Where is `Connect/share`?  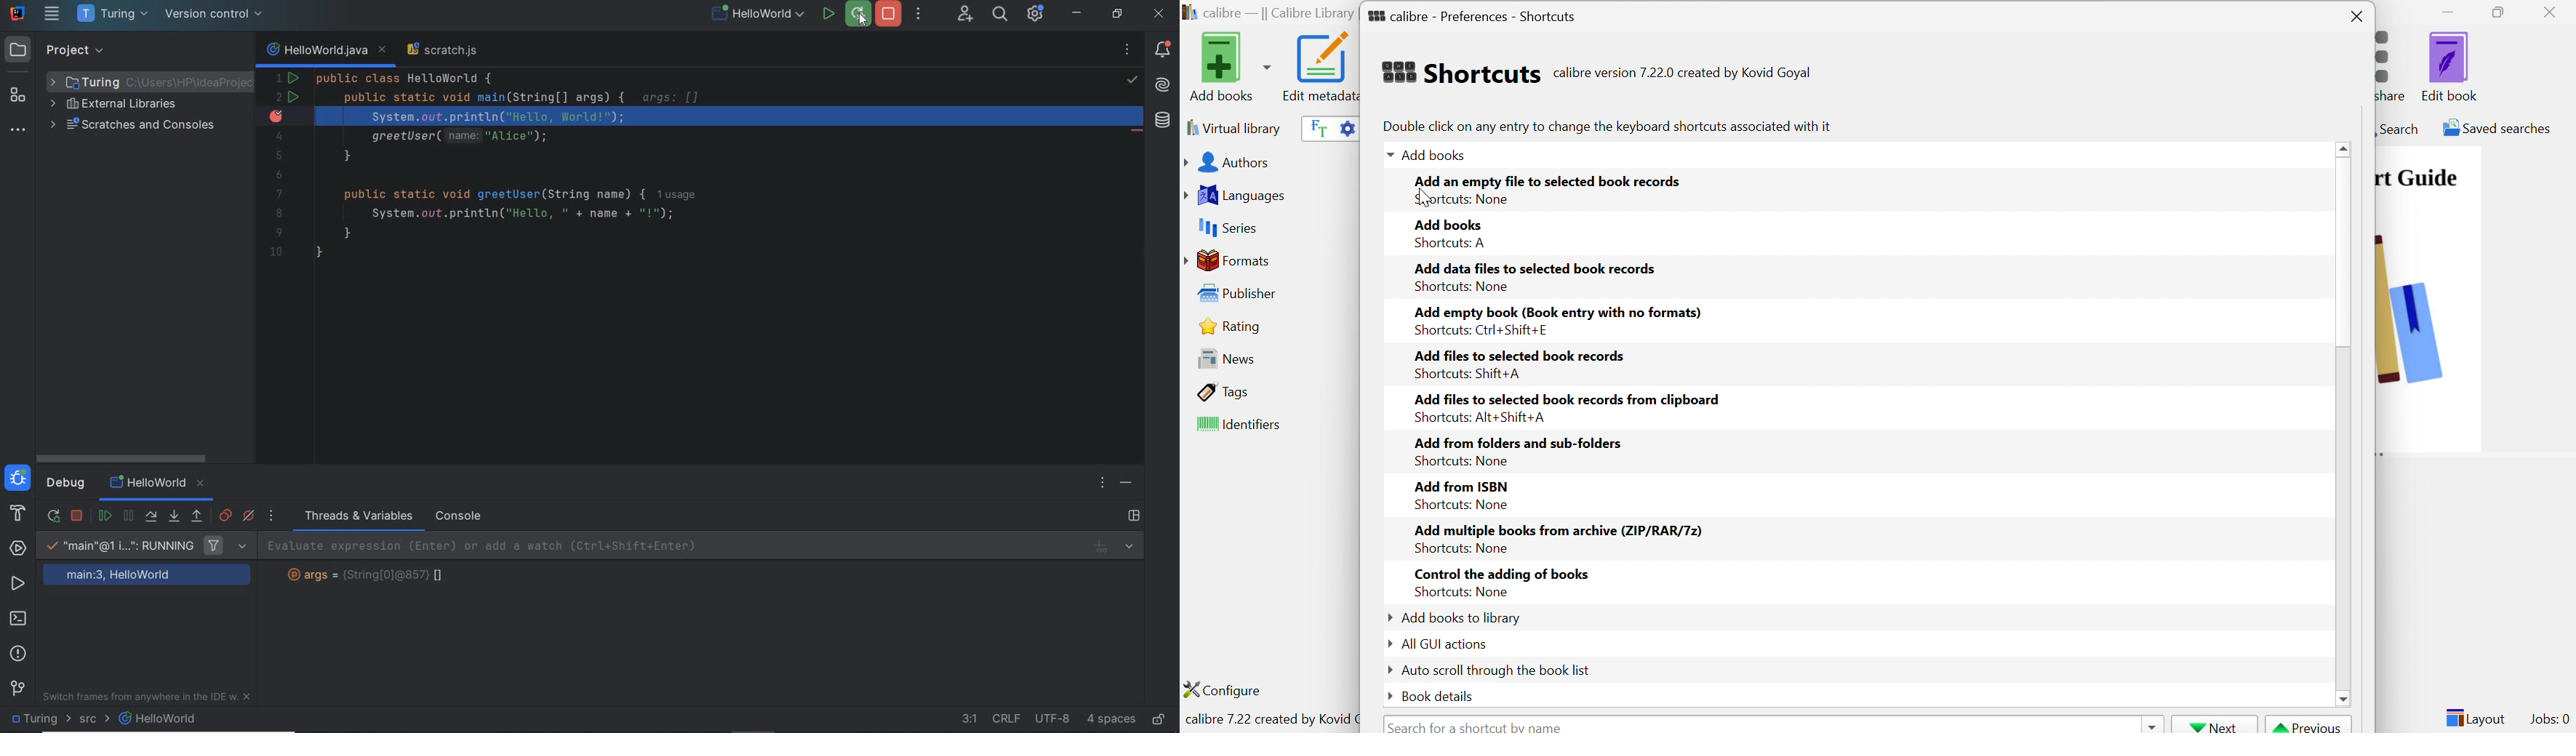 Connect/share is located at coordinates (2395, 63).